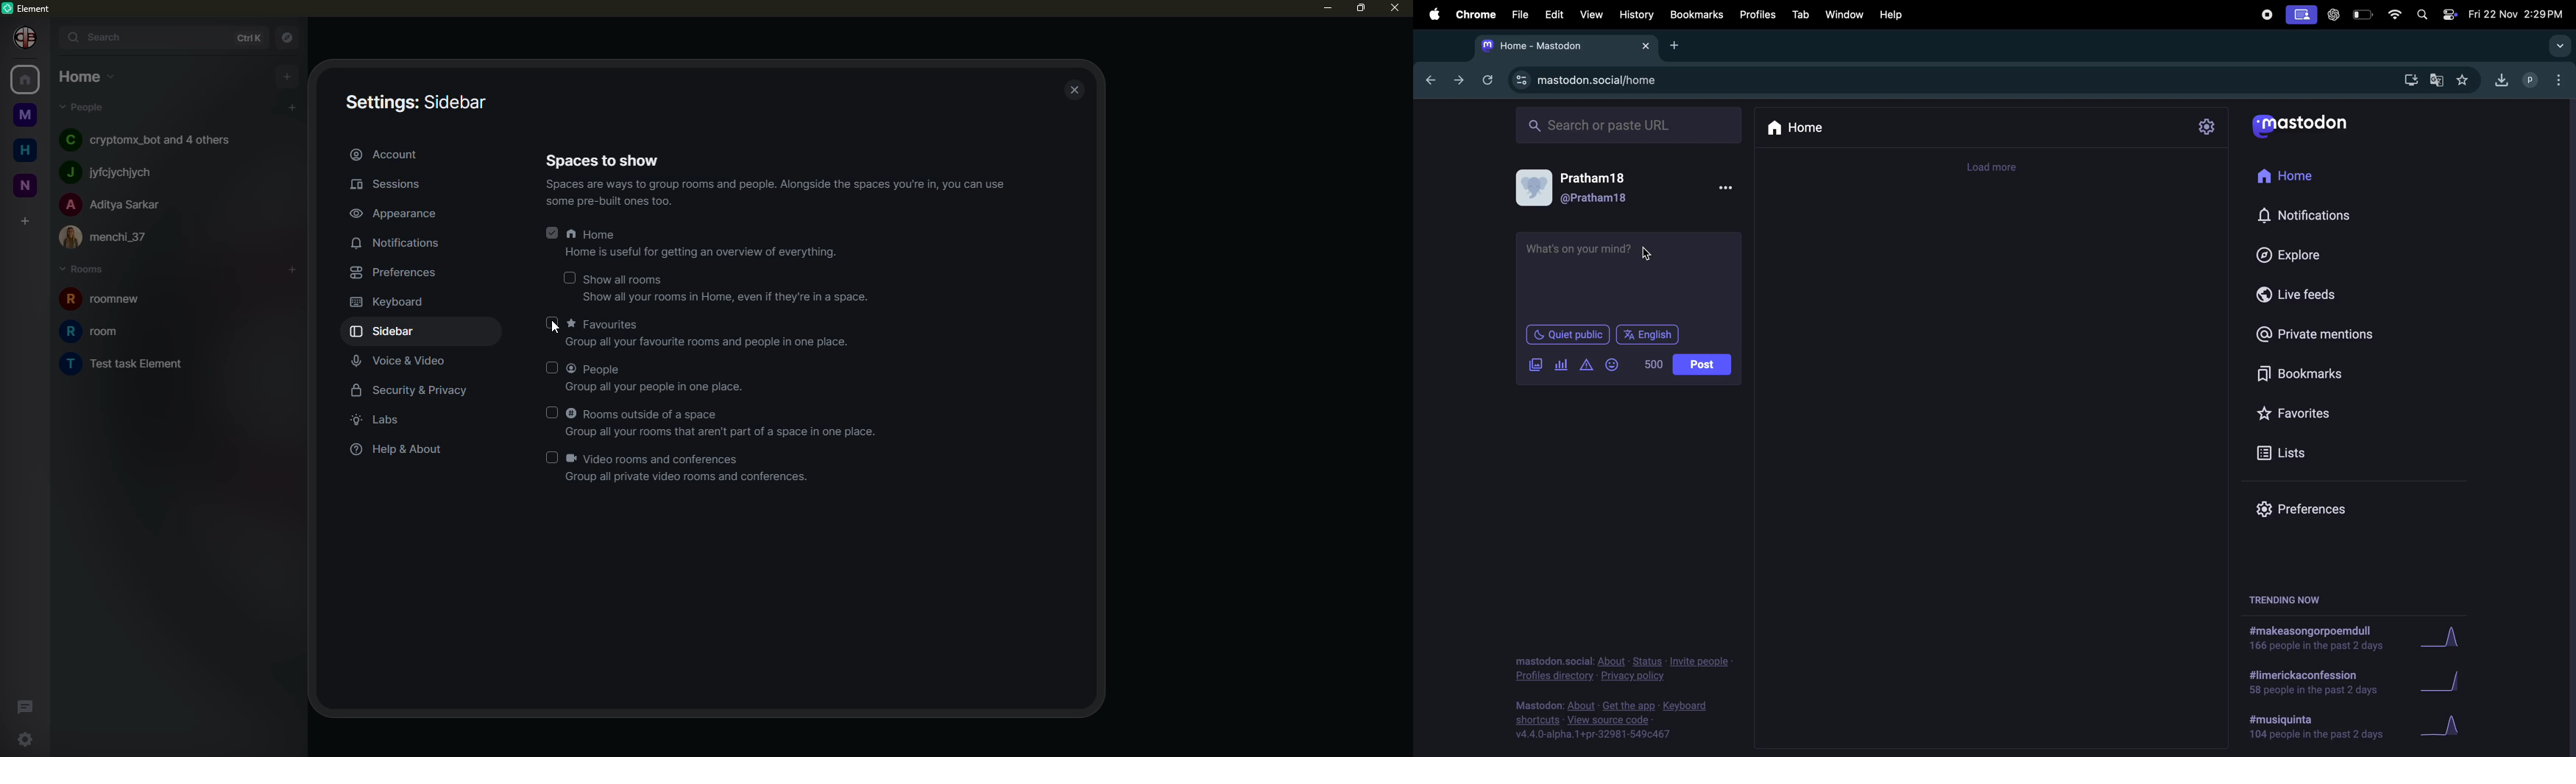  I want to click on add emoji, so click(1613, 364).